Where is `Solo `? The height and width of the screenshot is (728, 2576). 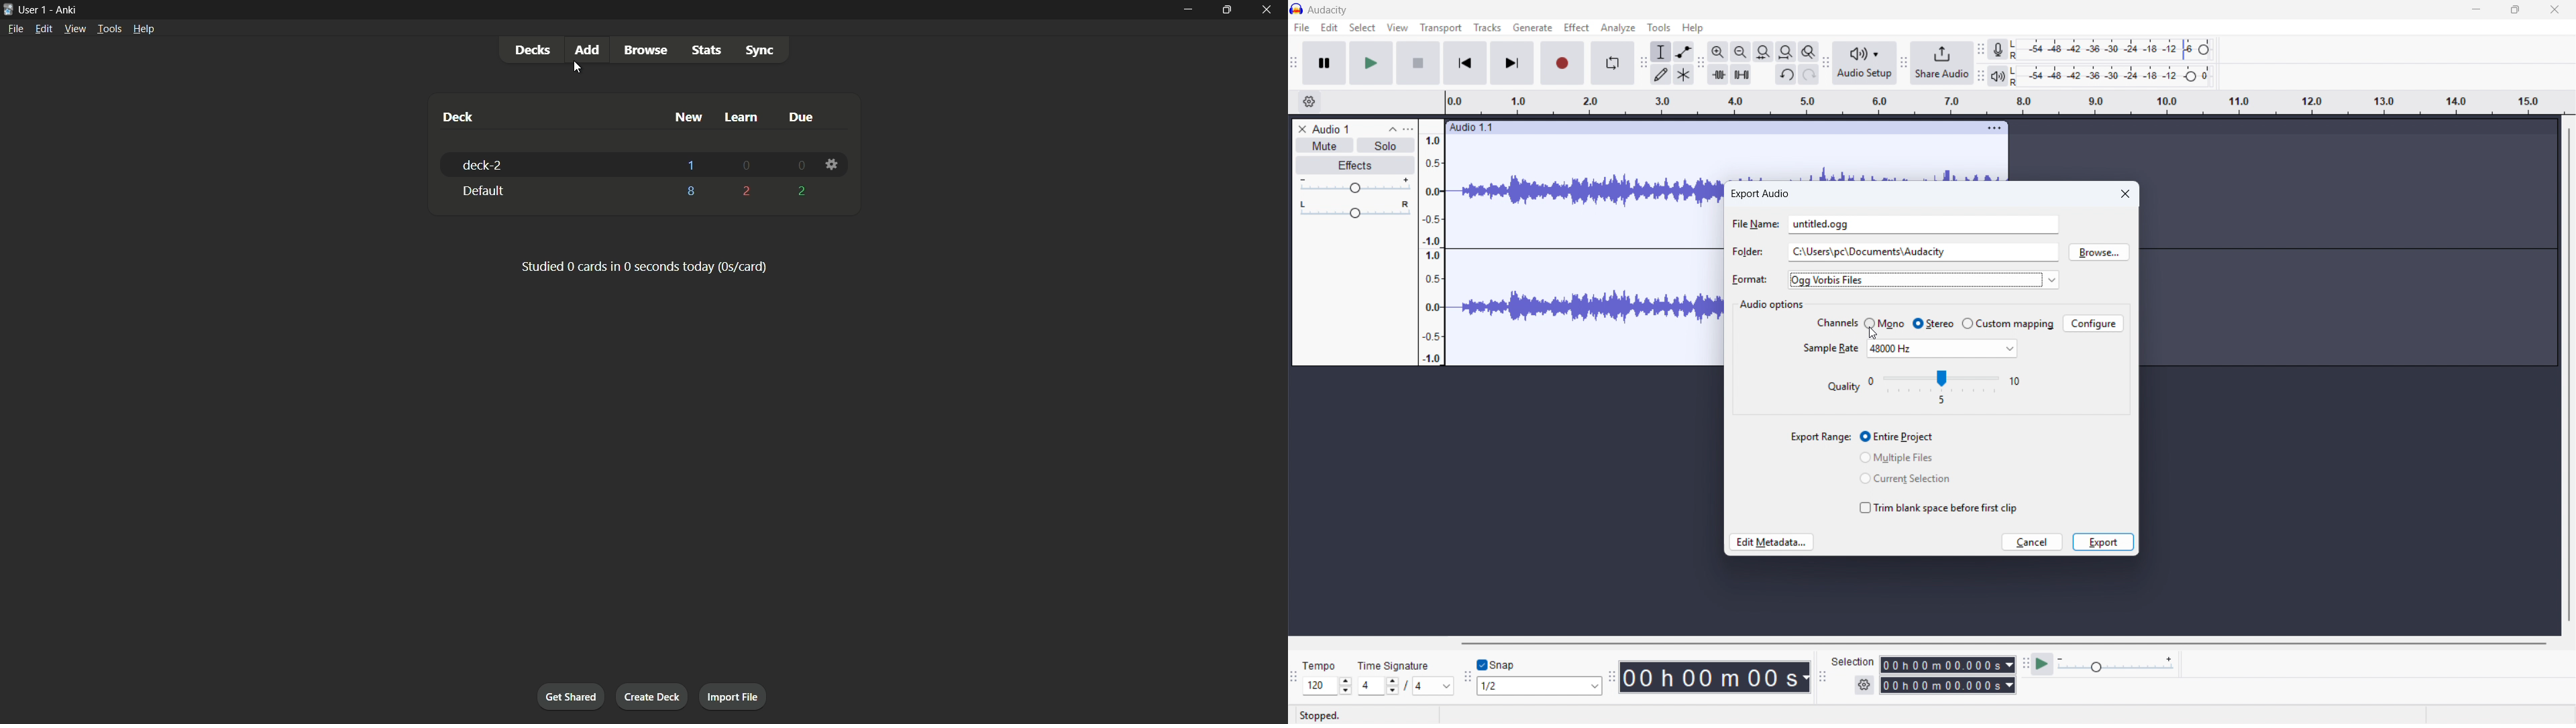
Solo  is located at coordinates (1385, 145).